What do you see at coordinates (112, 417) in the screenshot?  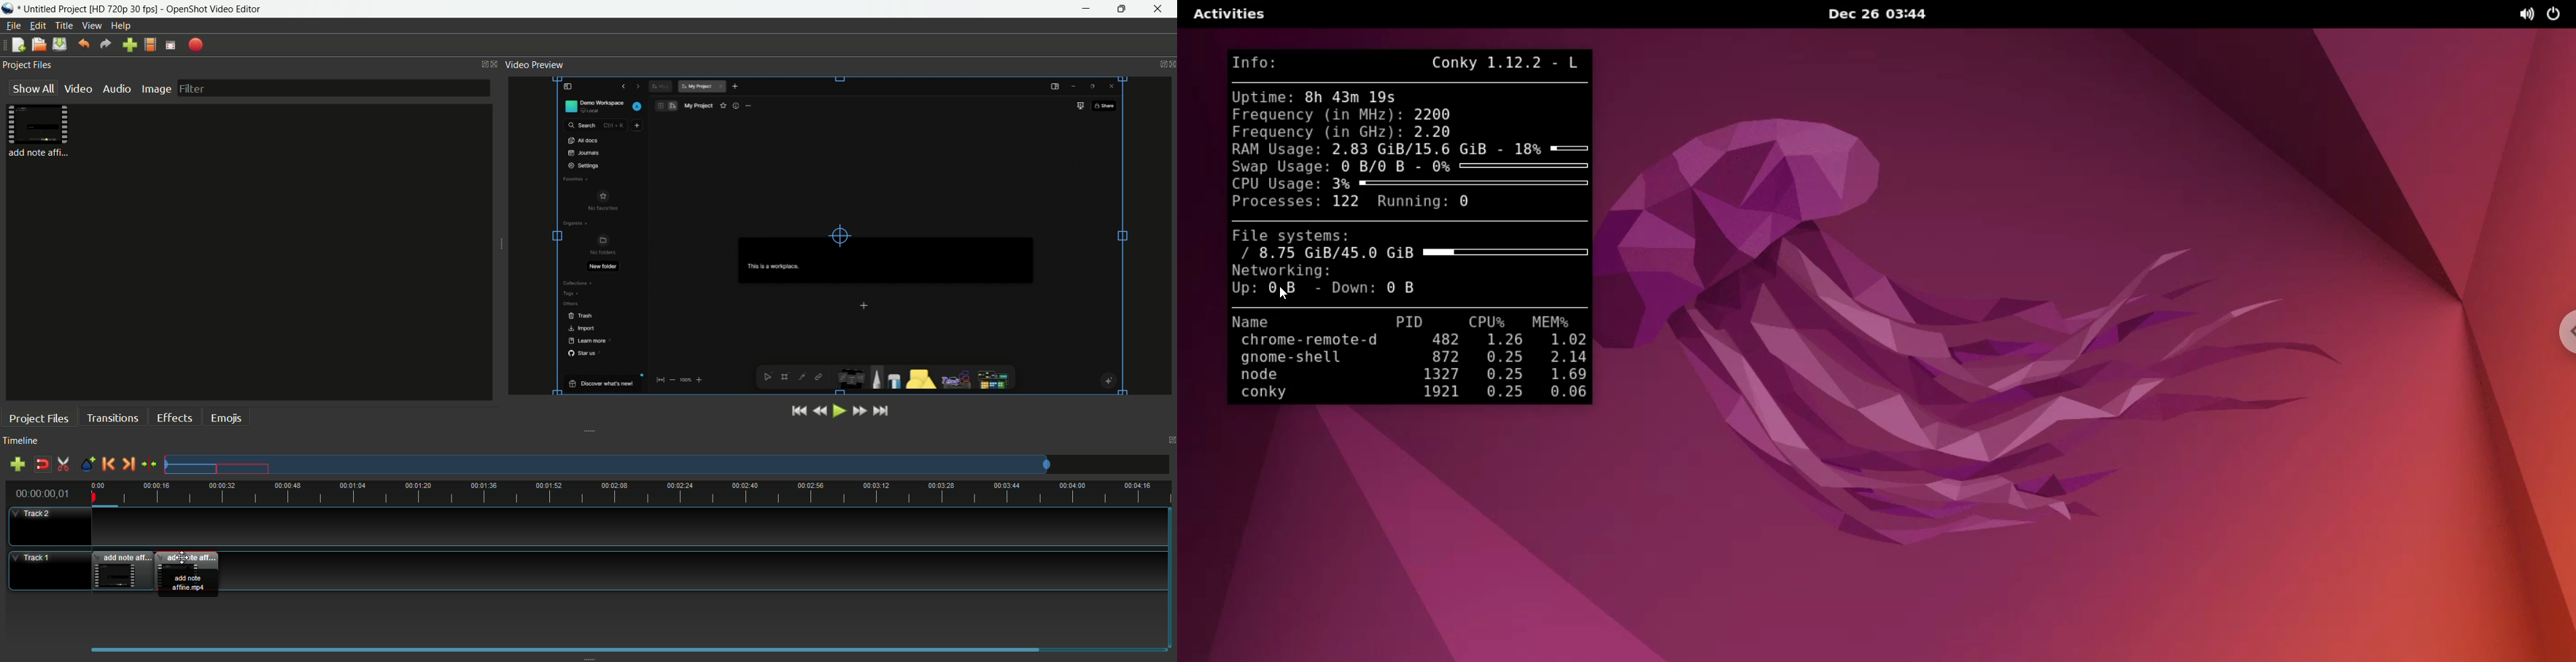 I see `transactions` at bounding box center [112, 417].